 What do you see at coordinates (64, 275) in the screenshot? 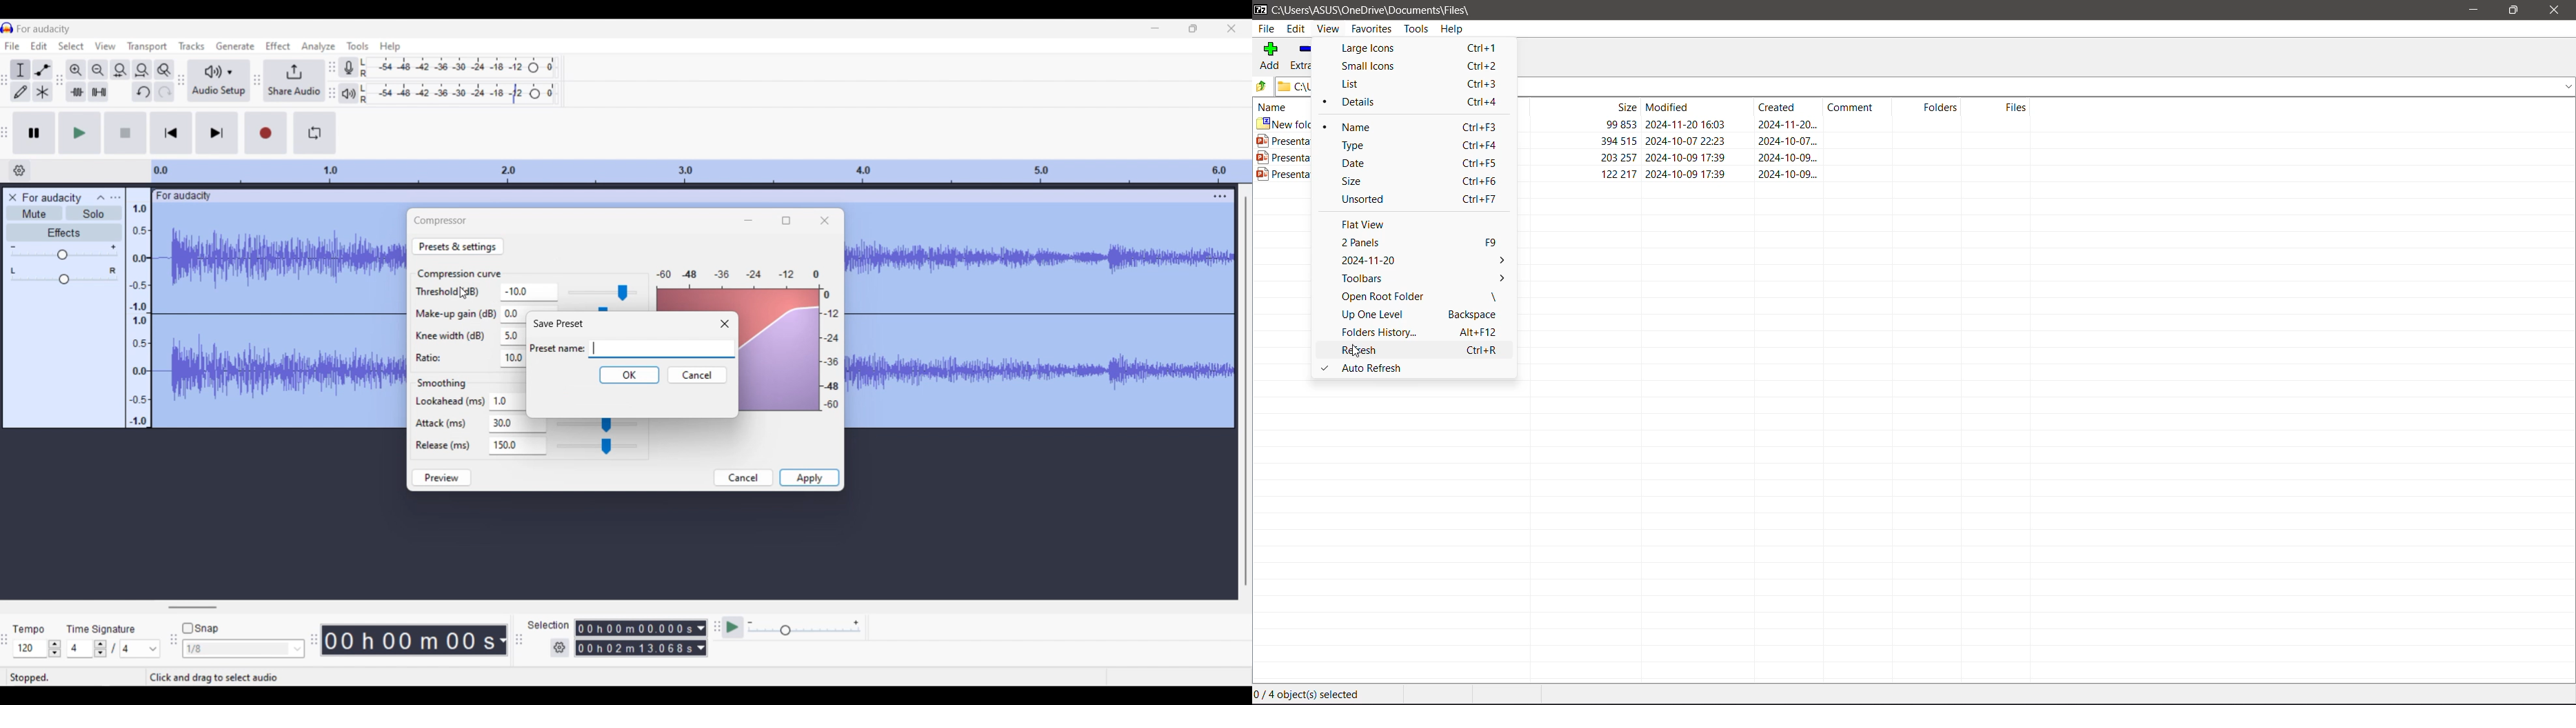
I see `Pan slide` at bounding box center [64, 275].